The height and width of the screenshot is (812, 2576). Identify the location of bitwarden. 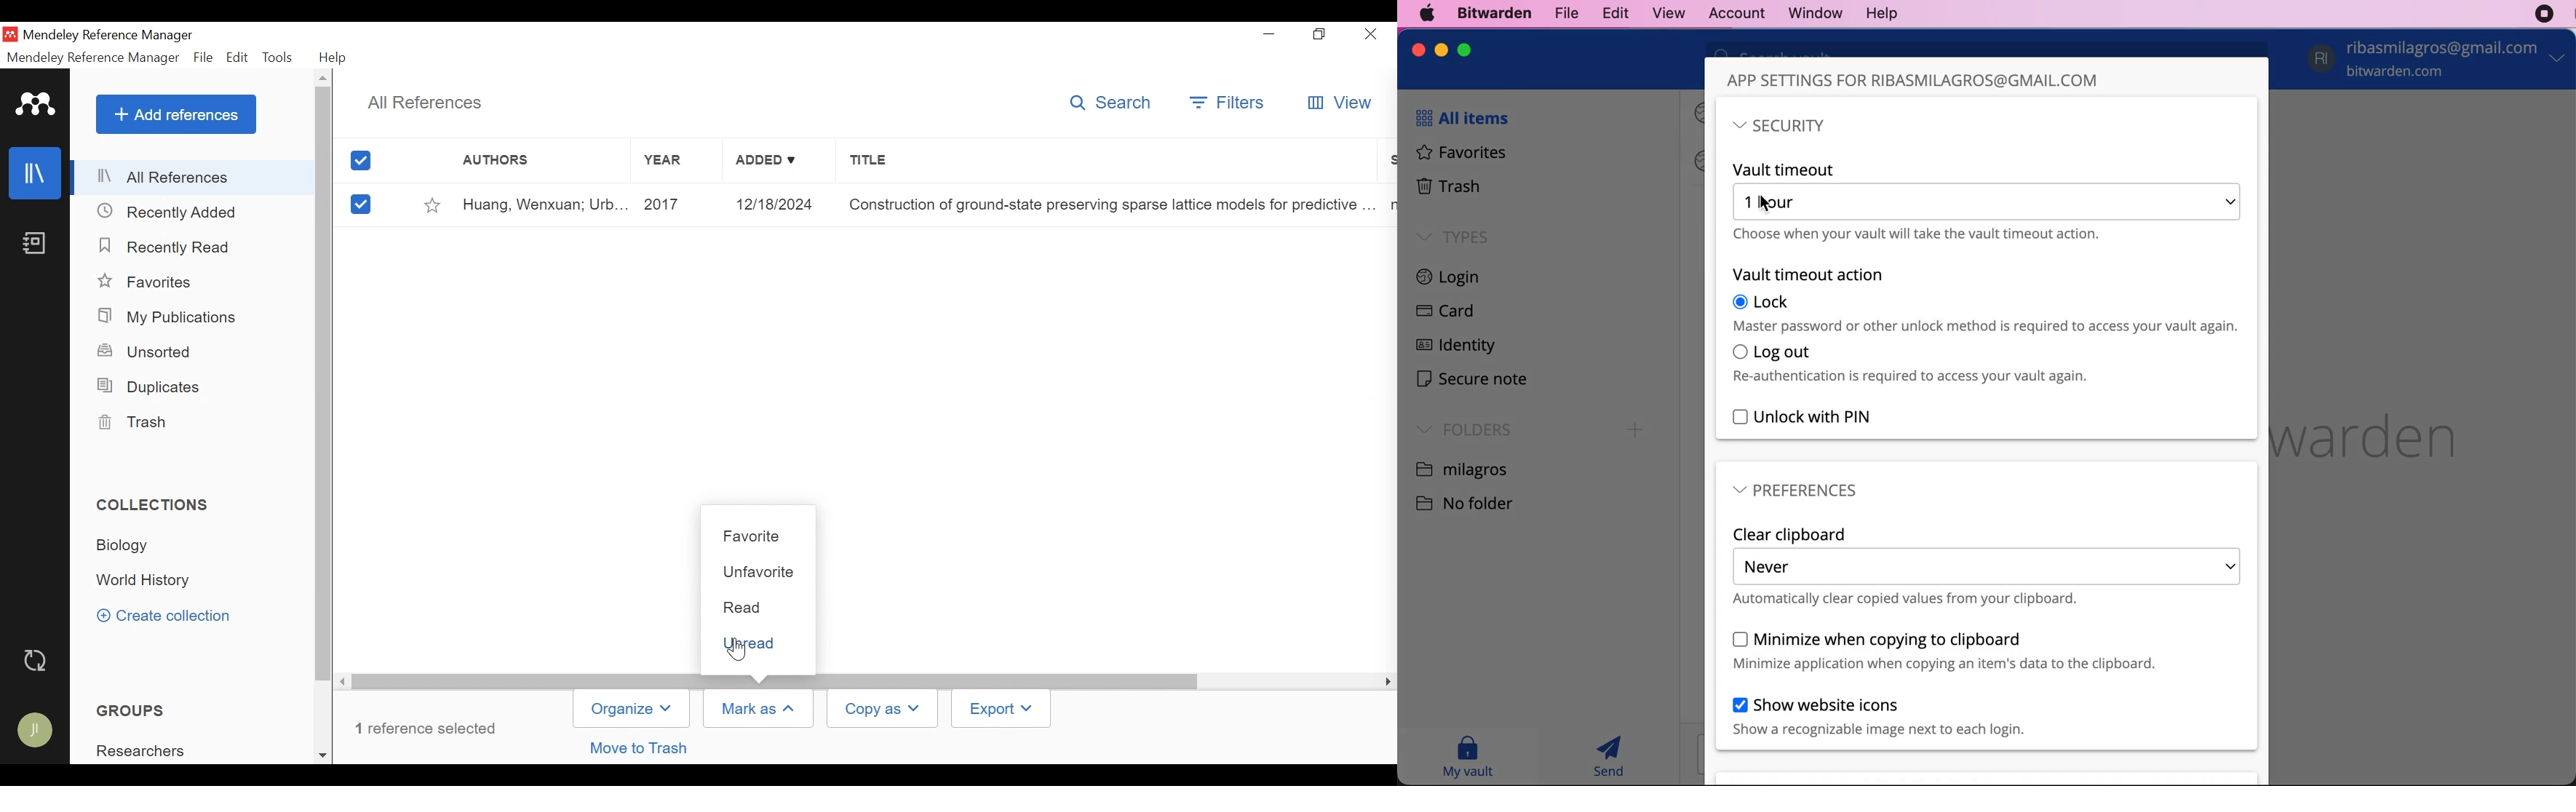
(1492, 14).